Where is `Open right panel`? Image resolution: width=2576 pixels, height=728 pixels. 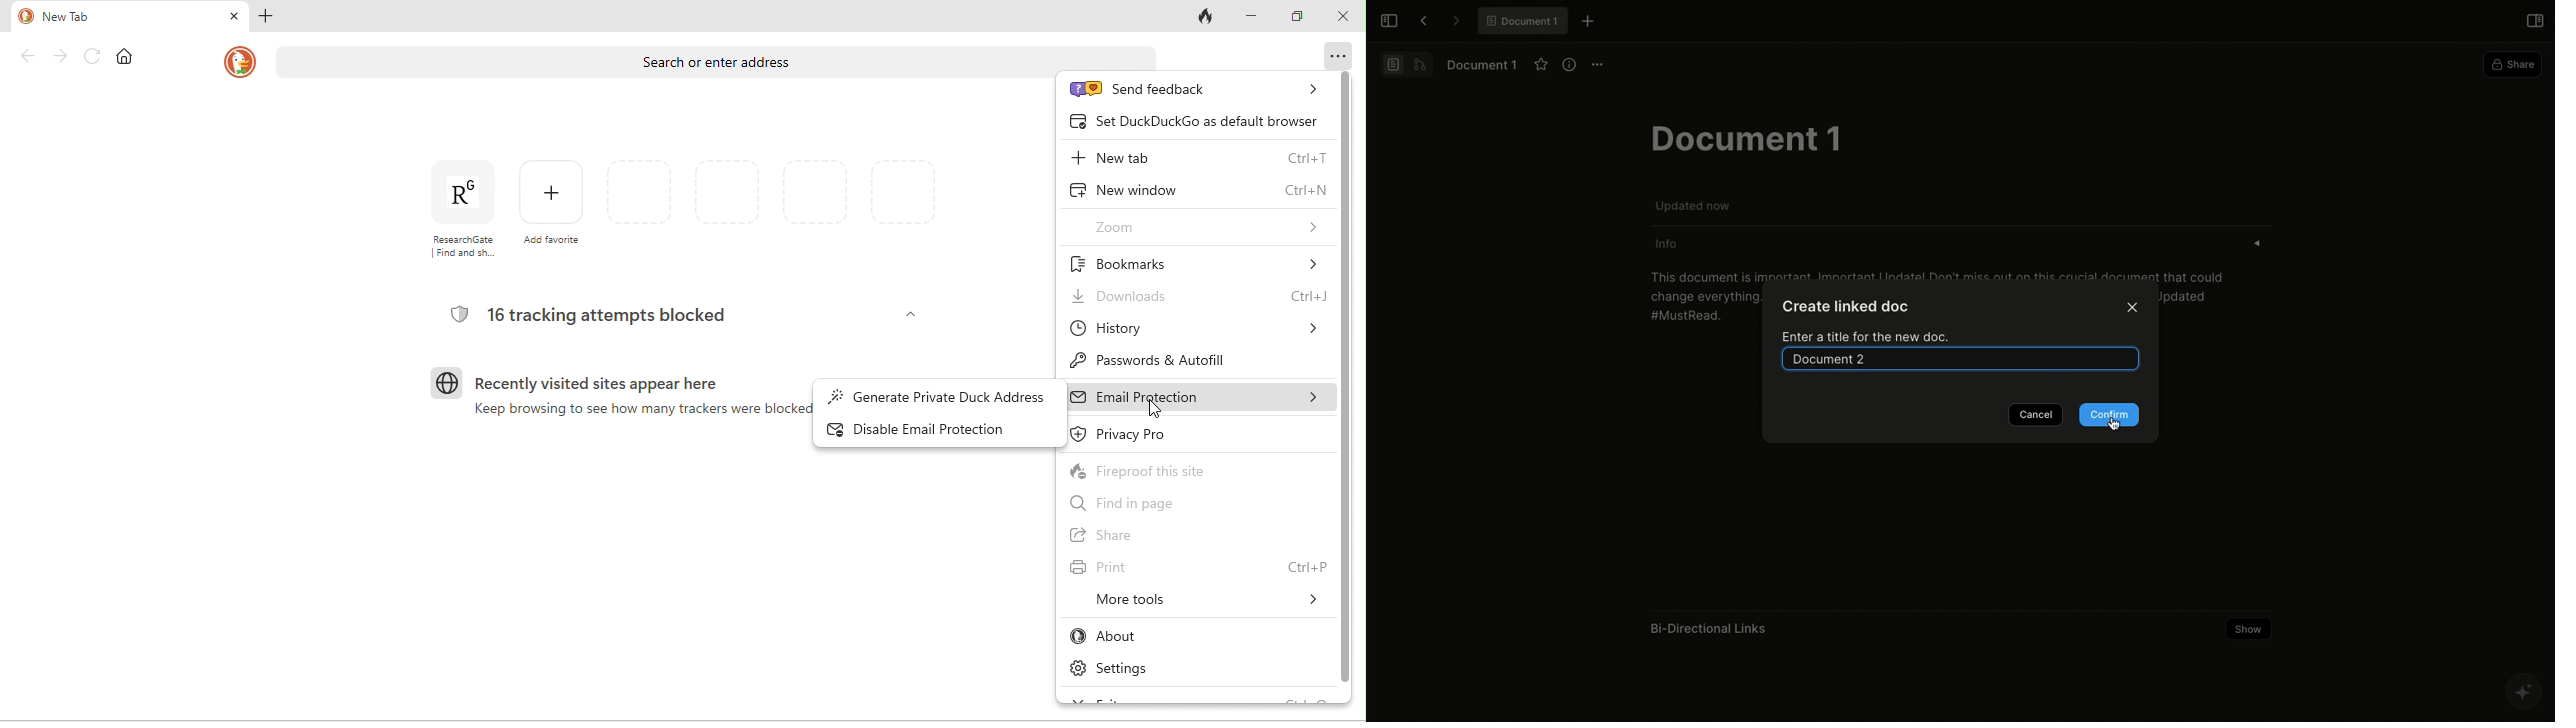
Open right panel is located at coordinates (2533, 21).